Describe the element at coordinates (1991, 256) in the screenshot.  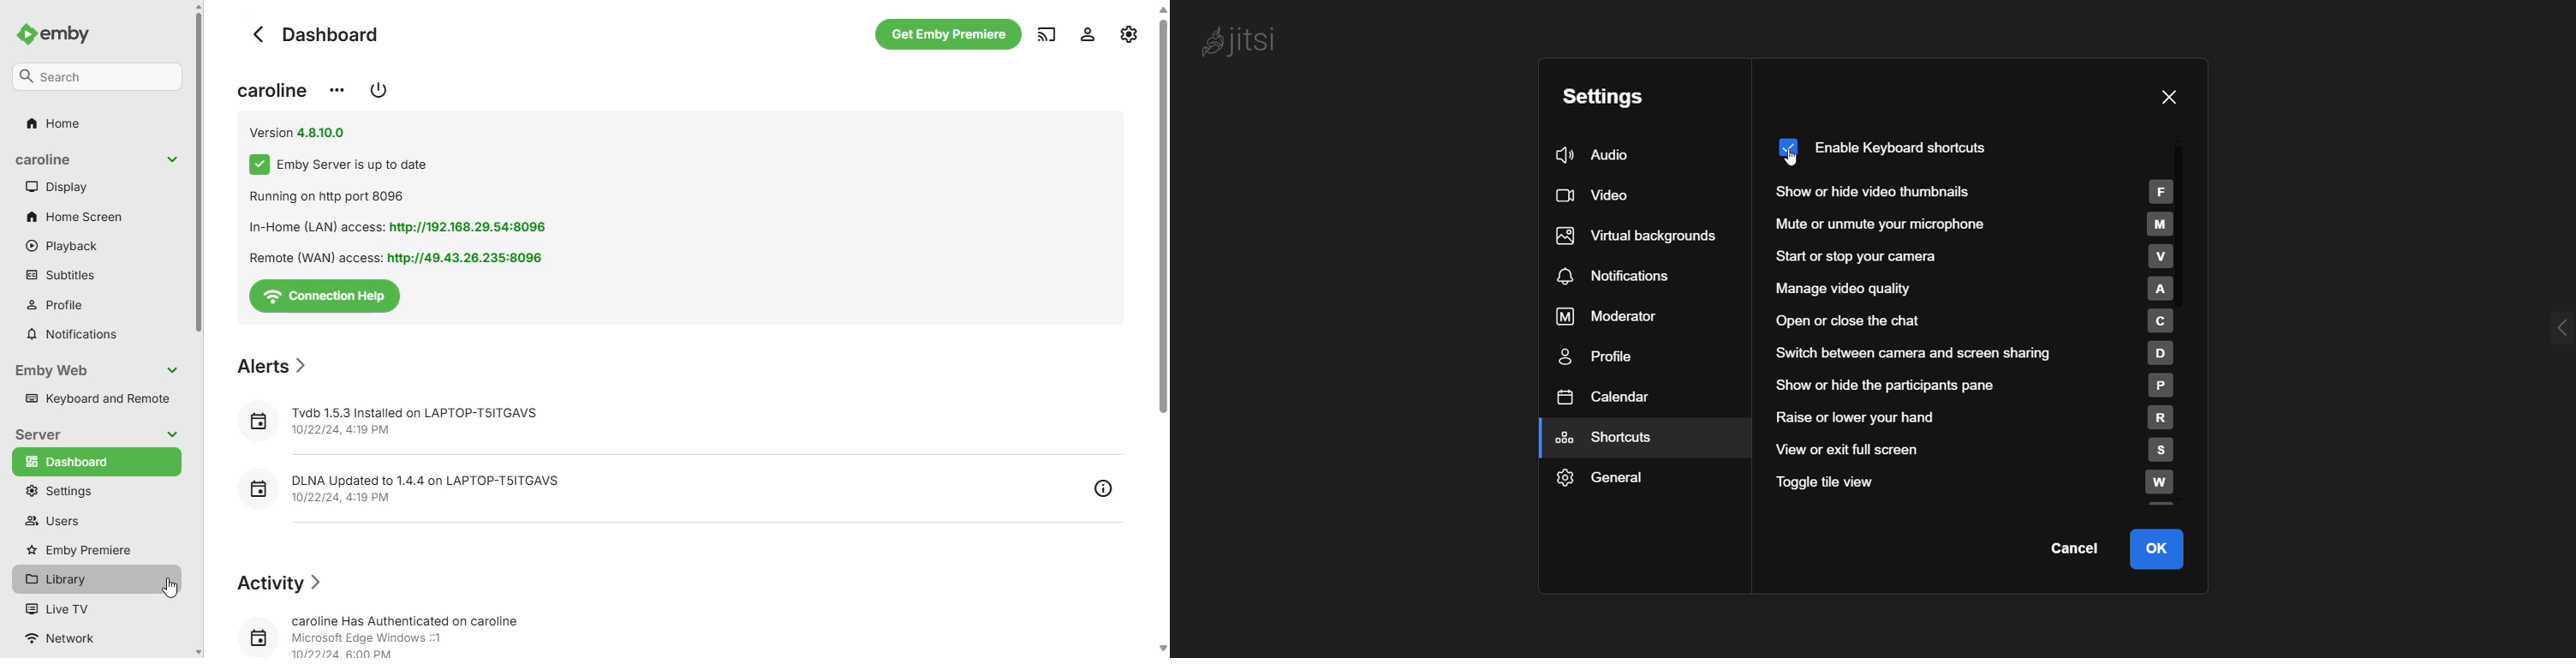
I see `start or stop camera` at that location.